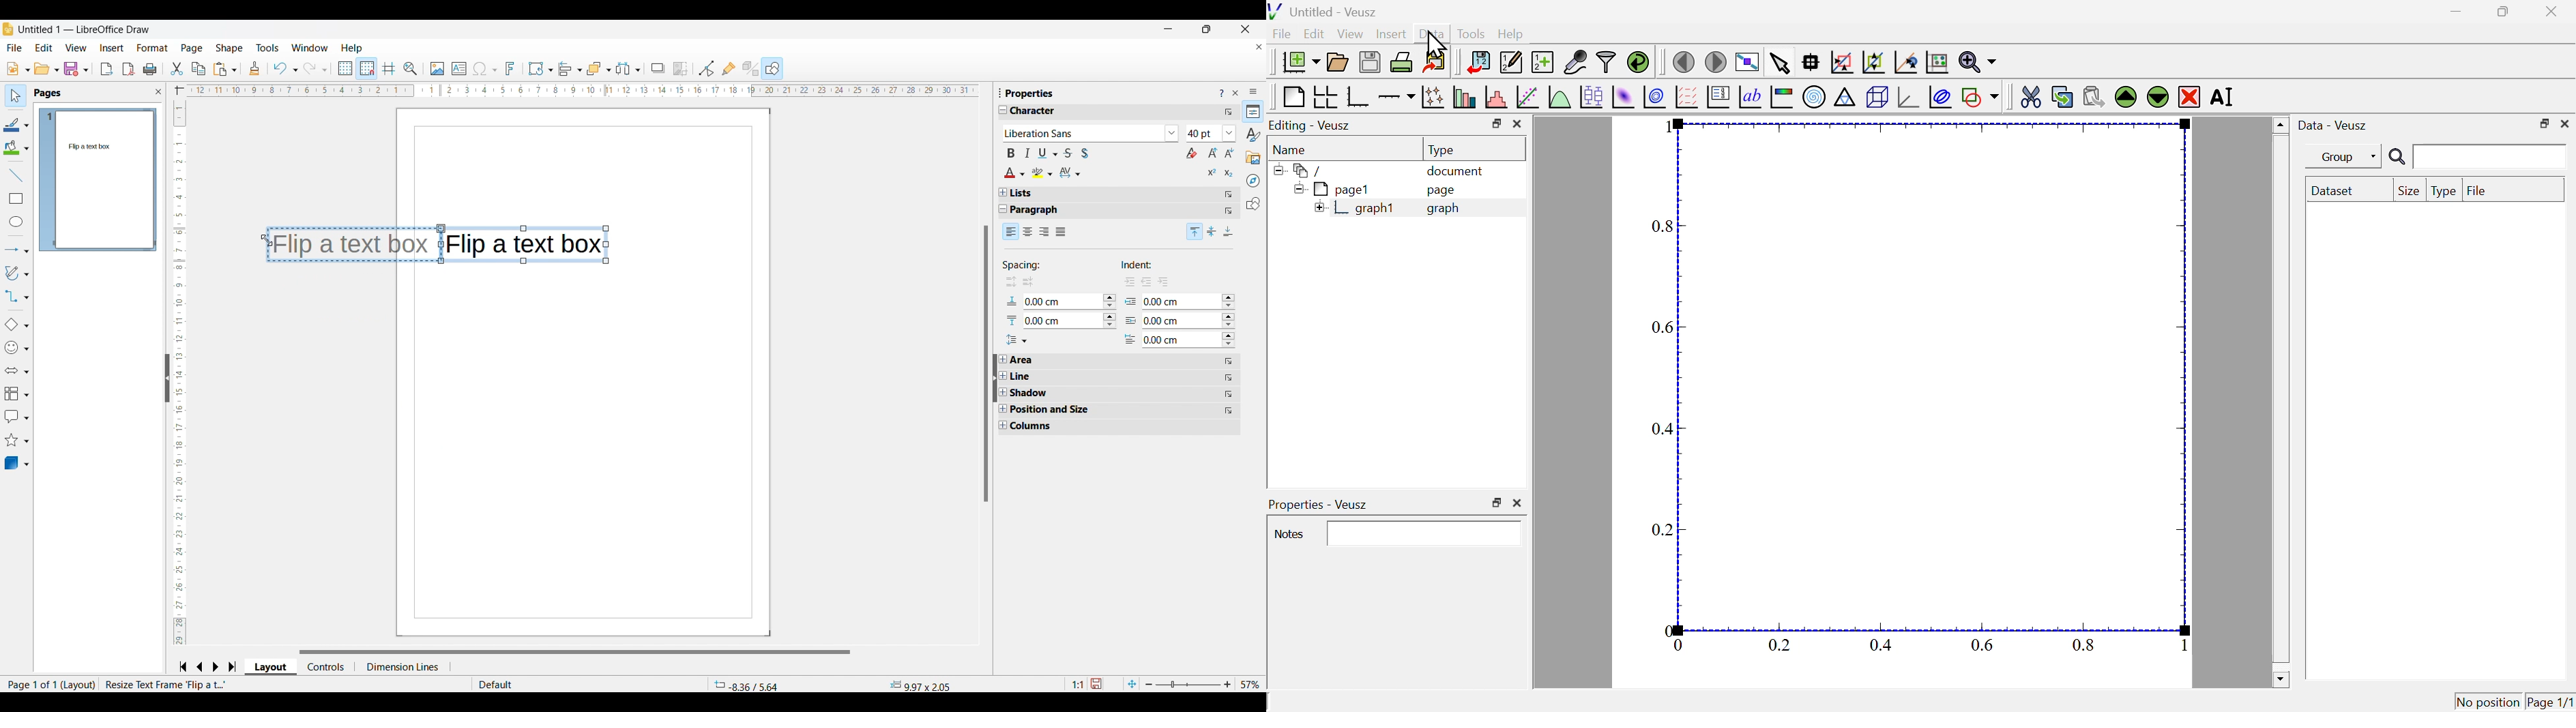 The width and height of the screenshot is (2576, 728). Describe the element at coordinates (1011, 231) in the screenshot. I see `Left alignment` at that location.